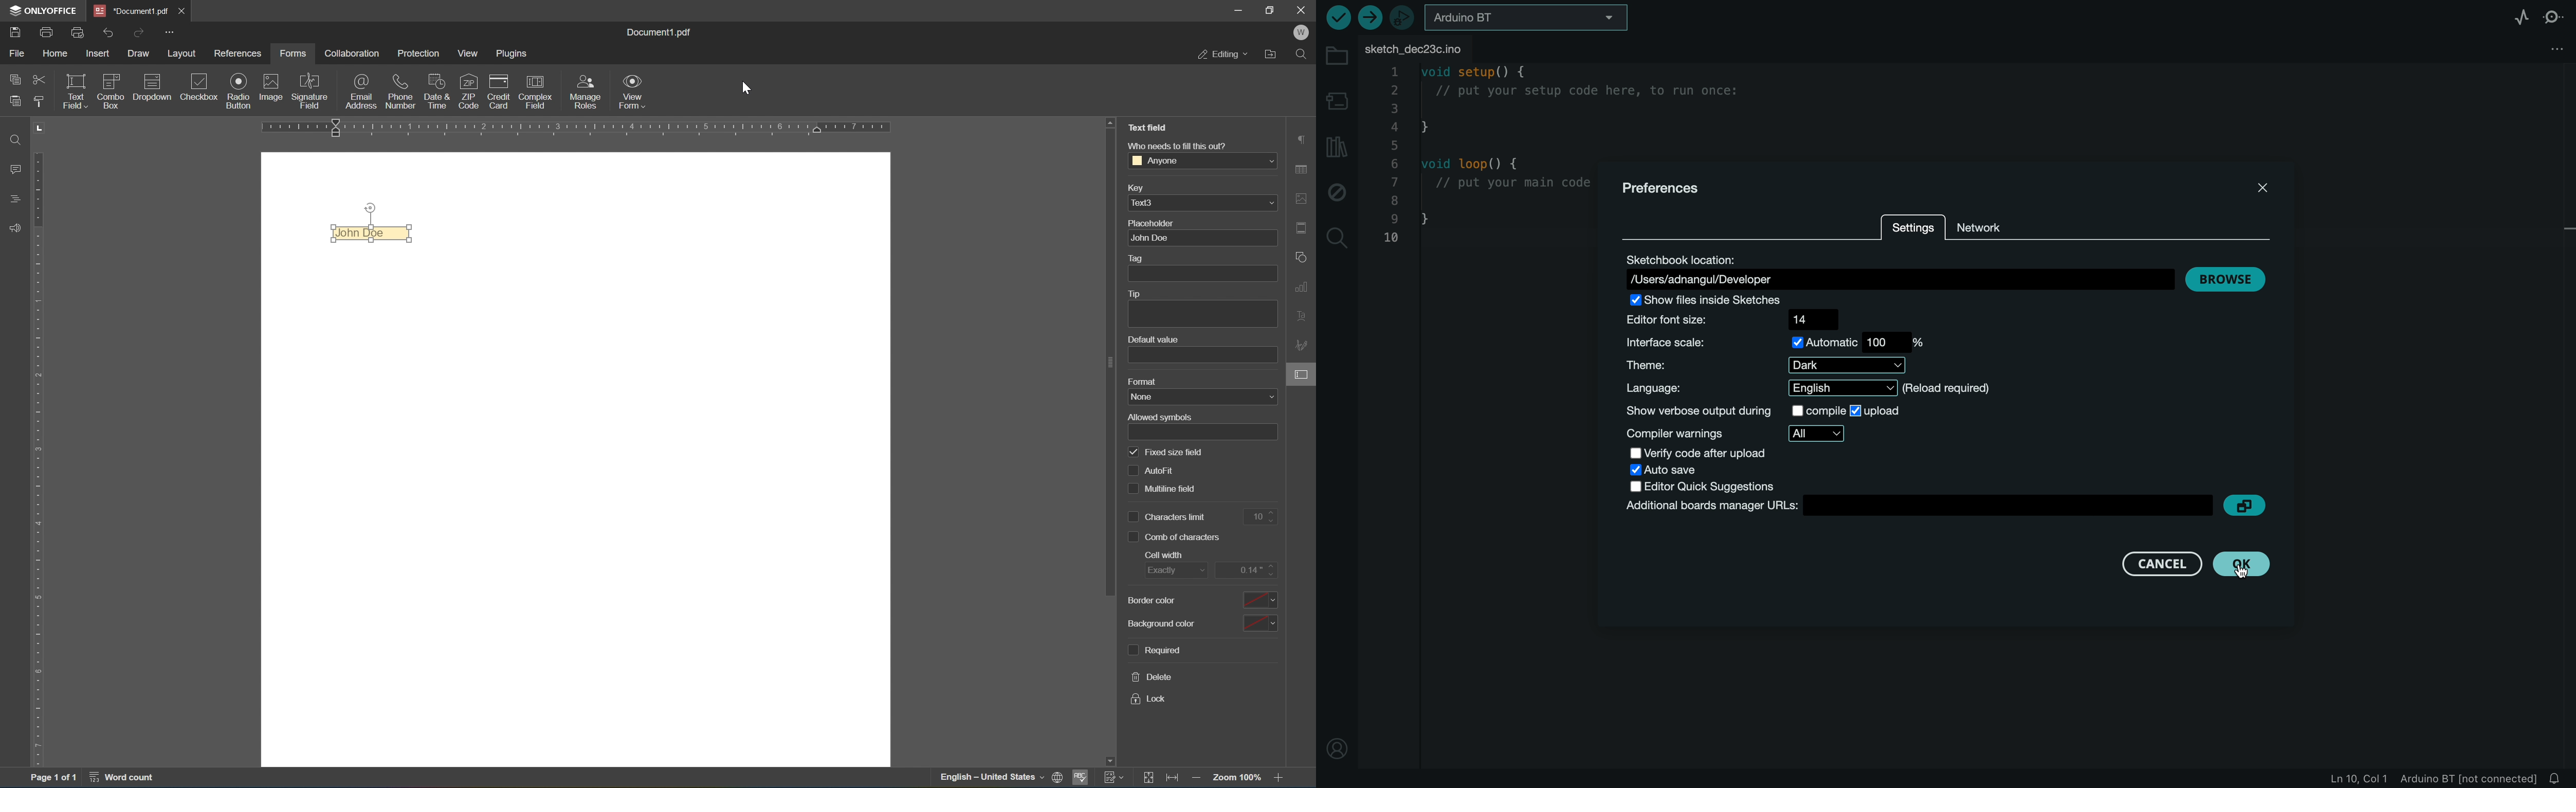 The image size is (2576, 812). I want to click on Find, so click(1305, 54).